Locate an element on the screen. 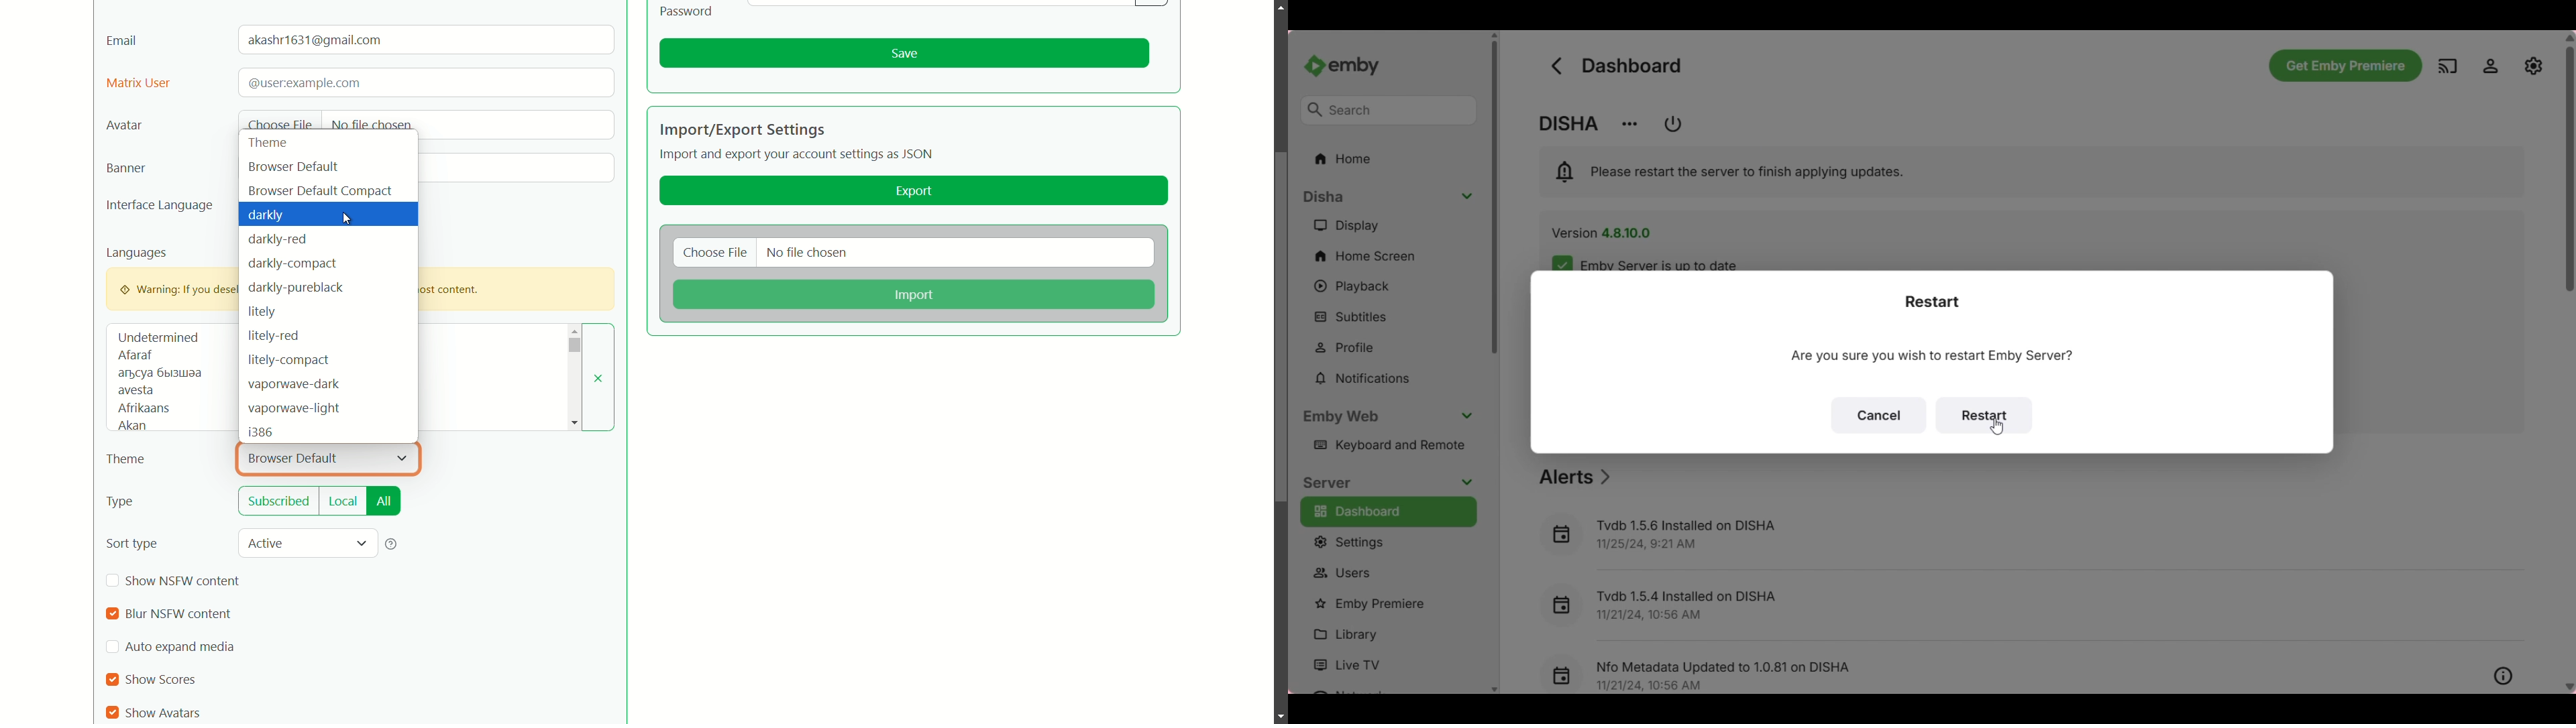  afaraf is located at coordinates (134, 355).